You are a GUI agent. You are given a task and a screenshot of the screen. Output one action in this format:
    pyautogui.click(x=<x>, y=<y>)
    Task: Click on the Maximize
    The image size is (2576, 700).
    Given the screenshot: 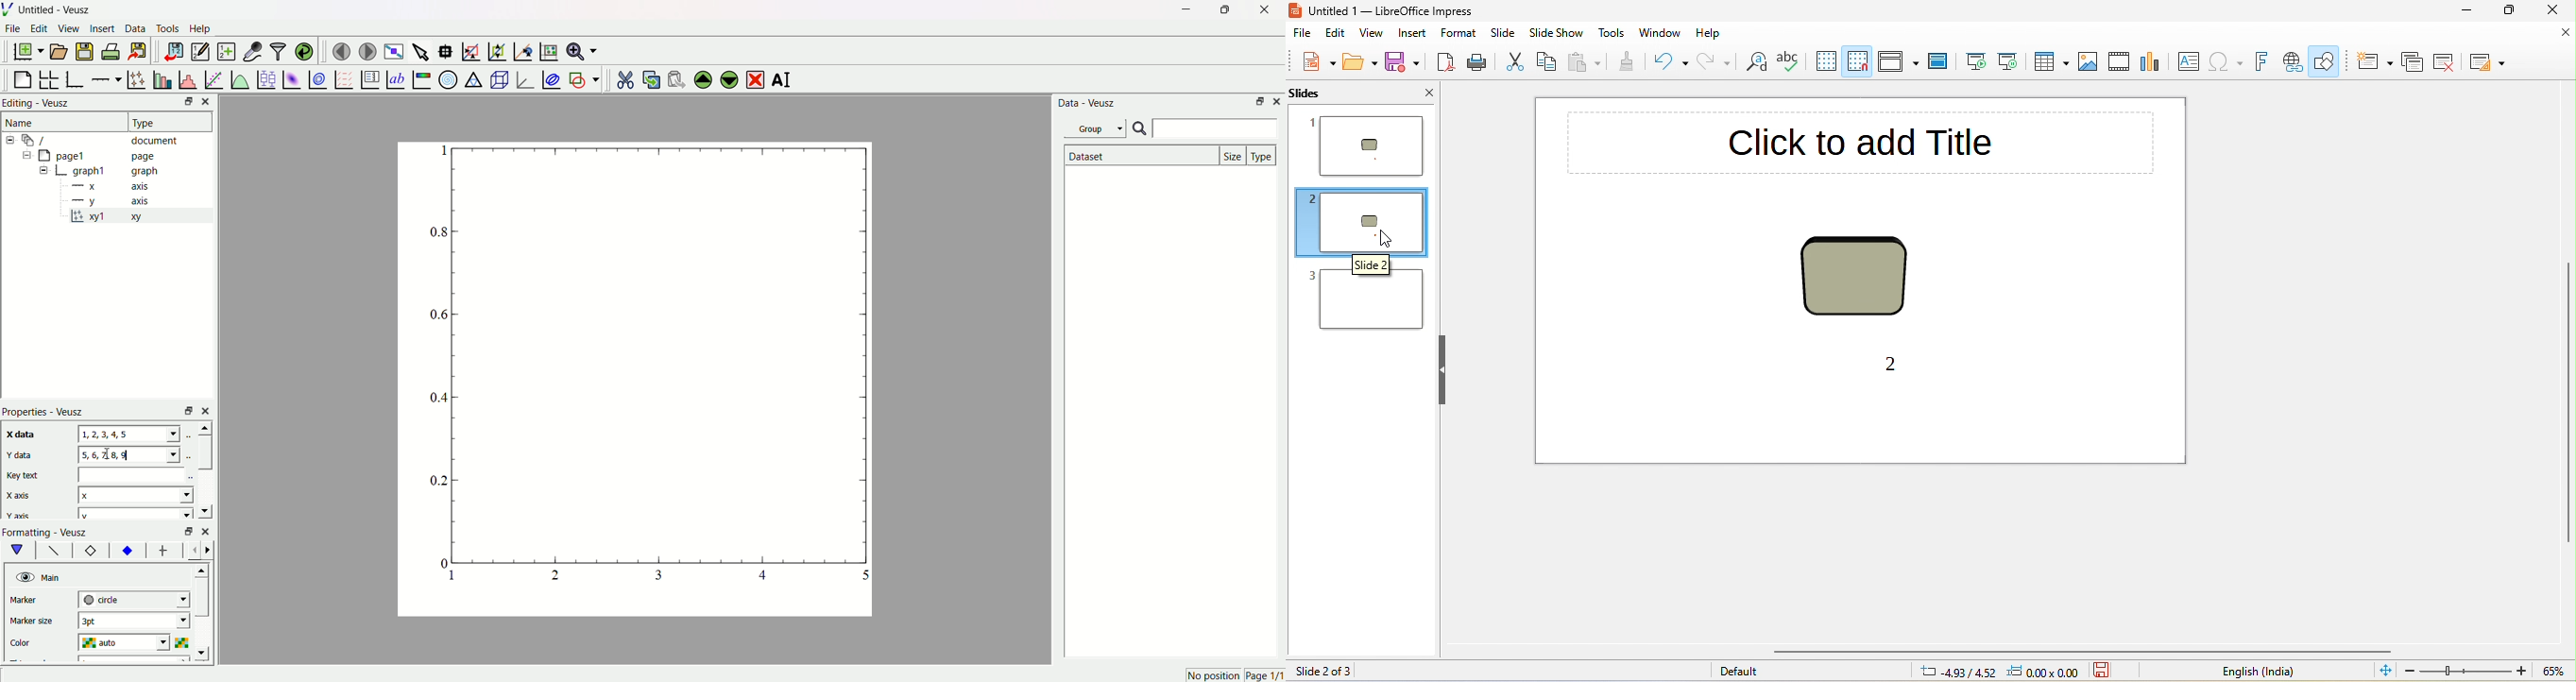 What is the action you would take?
    pyautogui.click(x=1223, y=10)
    